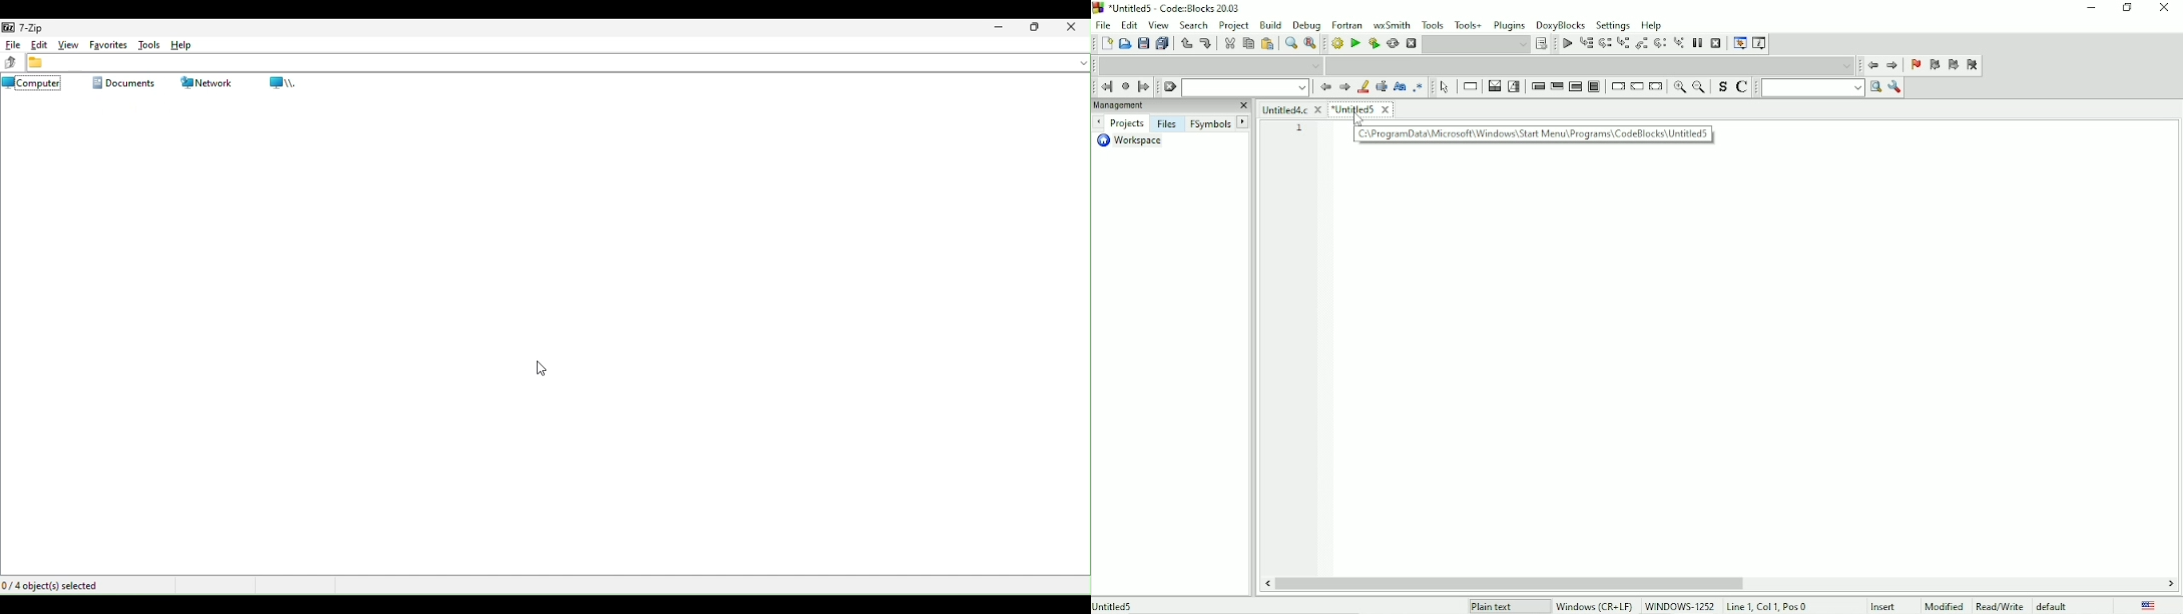 The height and width of the screenshot is (616, 2184). Describe the element at coordinates (71, 45) in the screenshot. I see `View` at that location.